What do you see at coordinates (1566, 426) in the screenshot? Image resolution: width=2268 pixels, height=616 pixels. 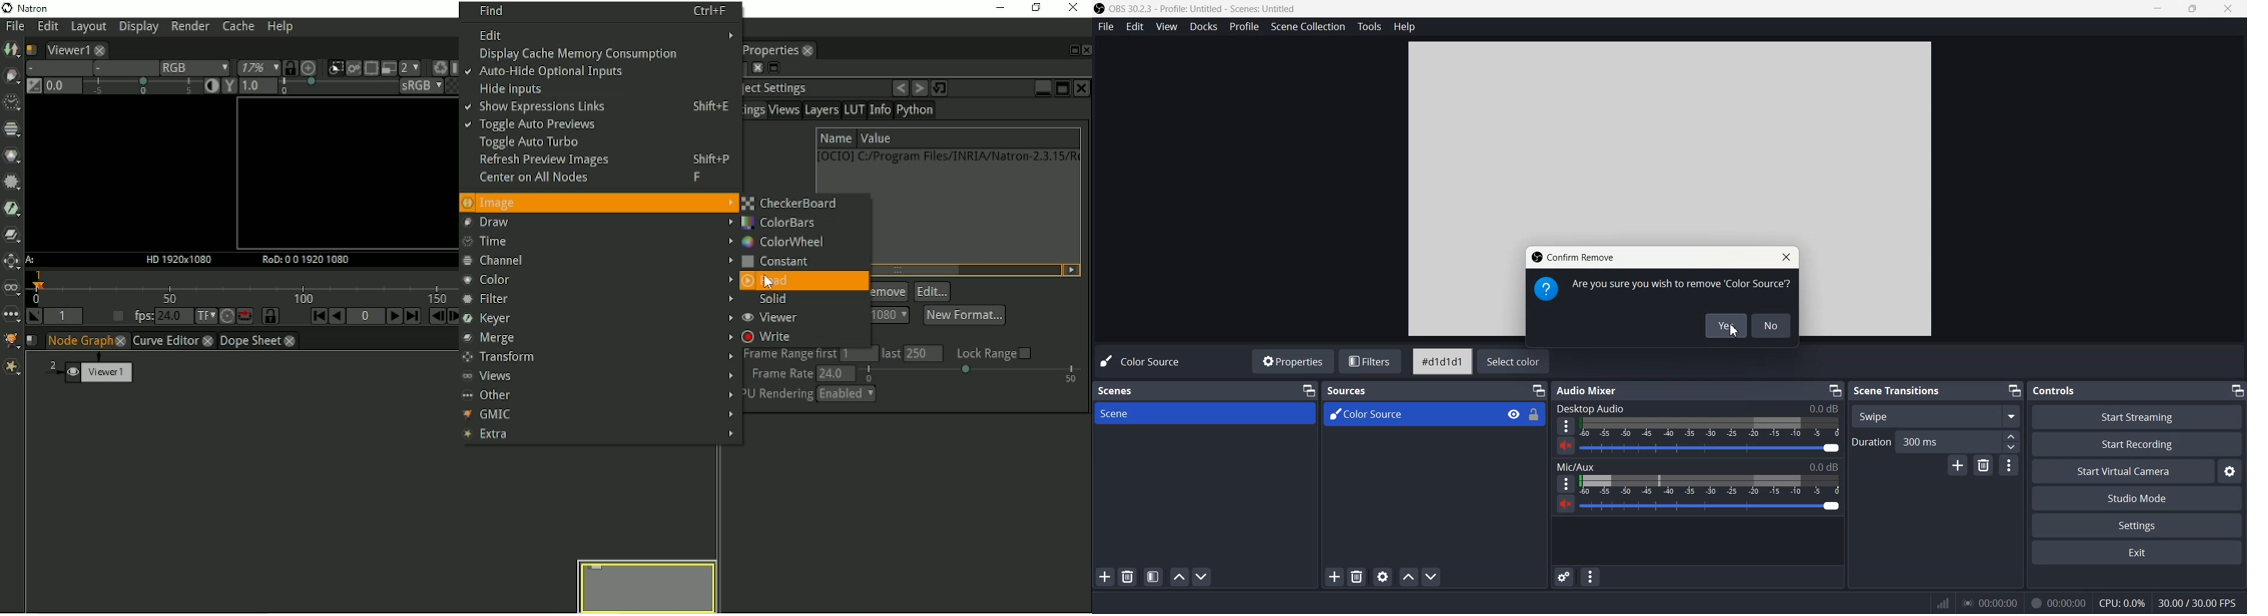 I see `More` at bounding box center [1566, 426].